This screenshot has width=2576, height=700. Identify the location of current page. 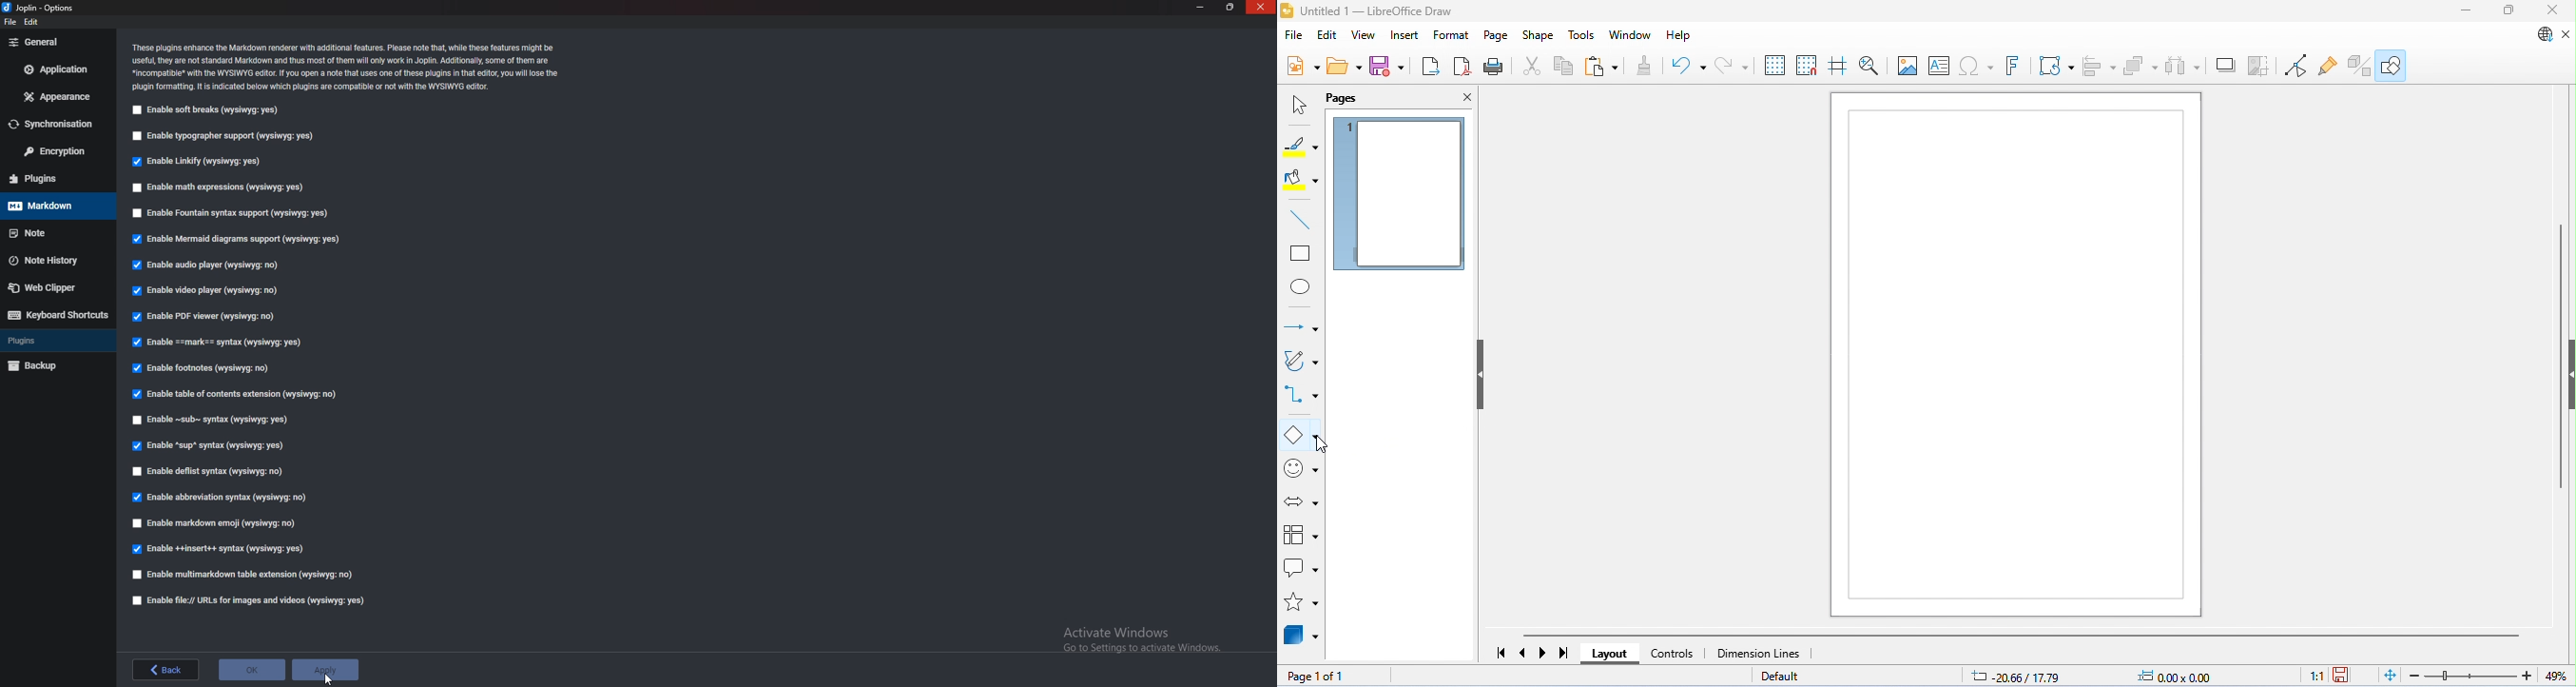
(1401, 193).